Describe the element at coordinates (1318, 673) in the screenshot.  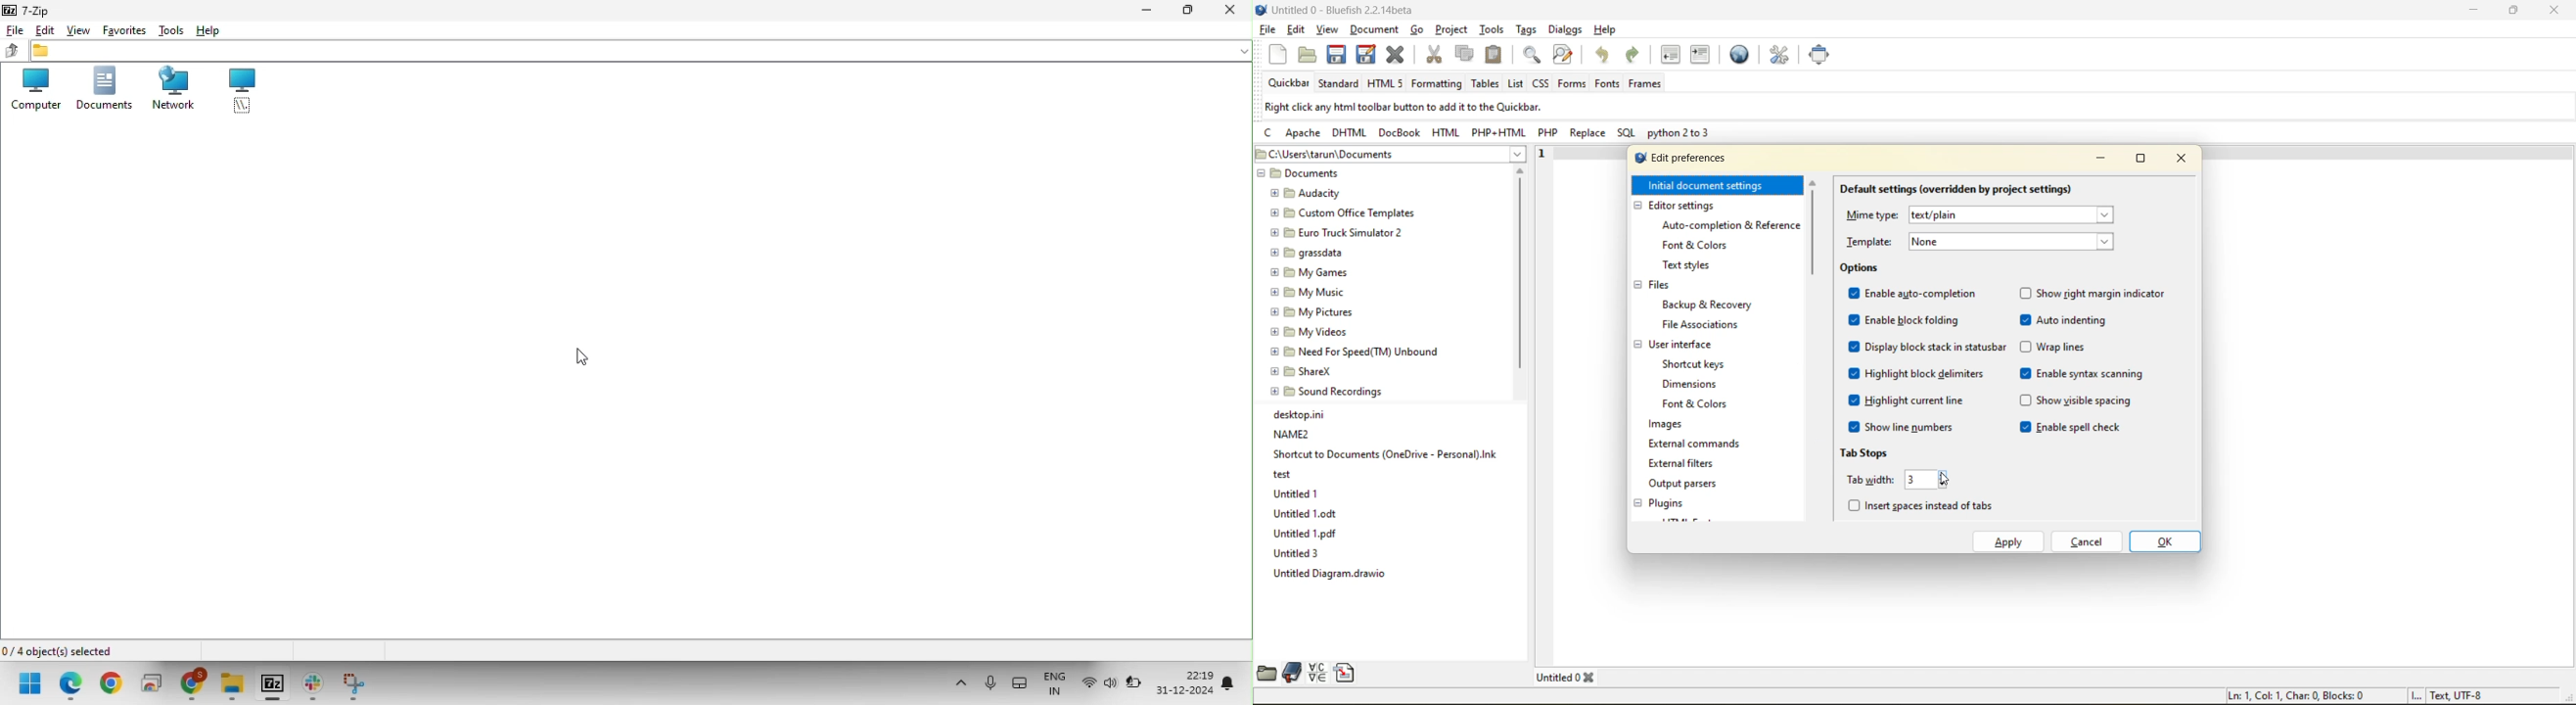
I see `charmap` at that location.